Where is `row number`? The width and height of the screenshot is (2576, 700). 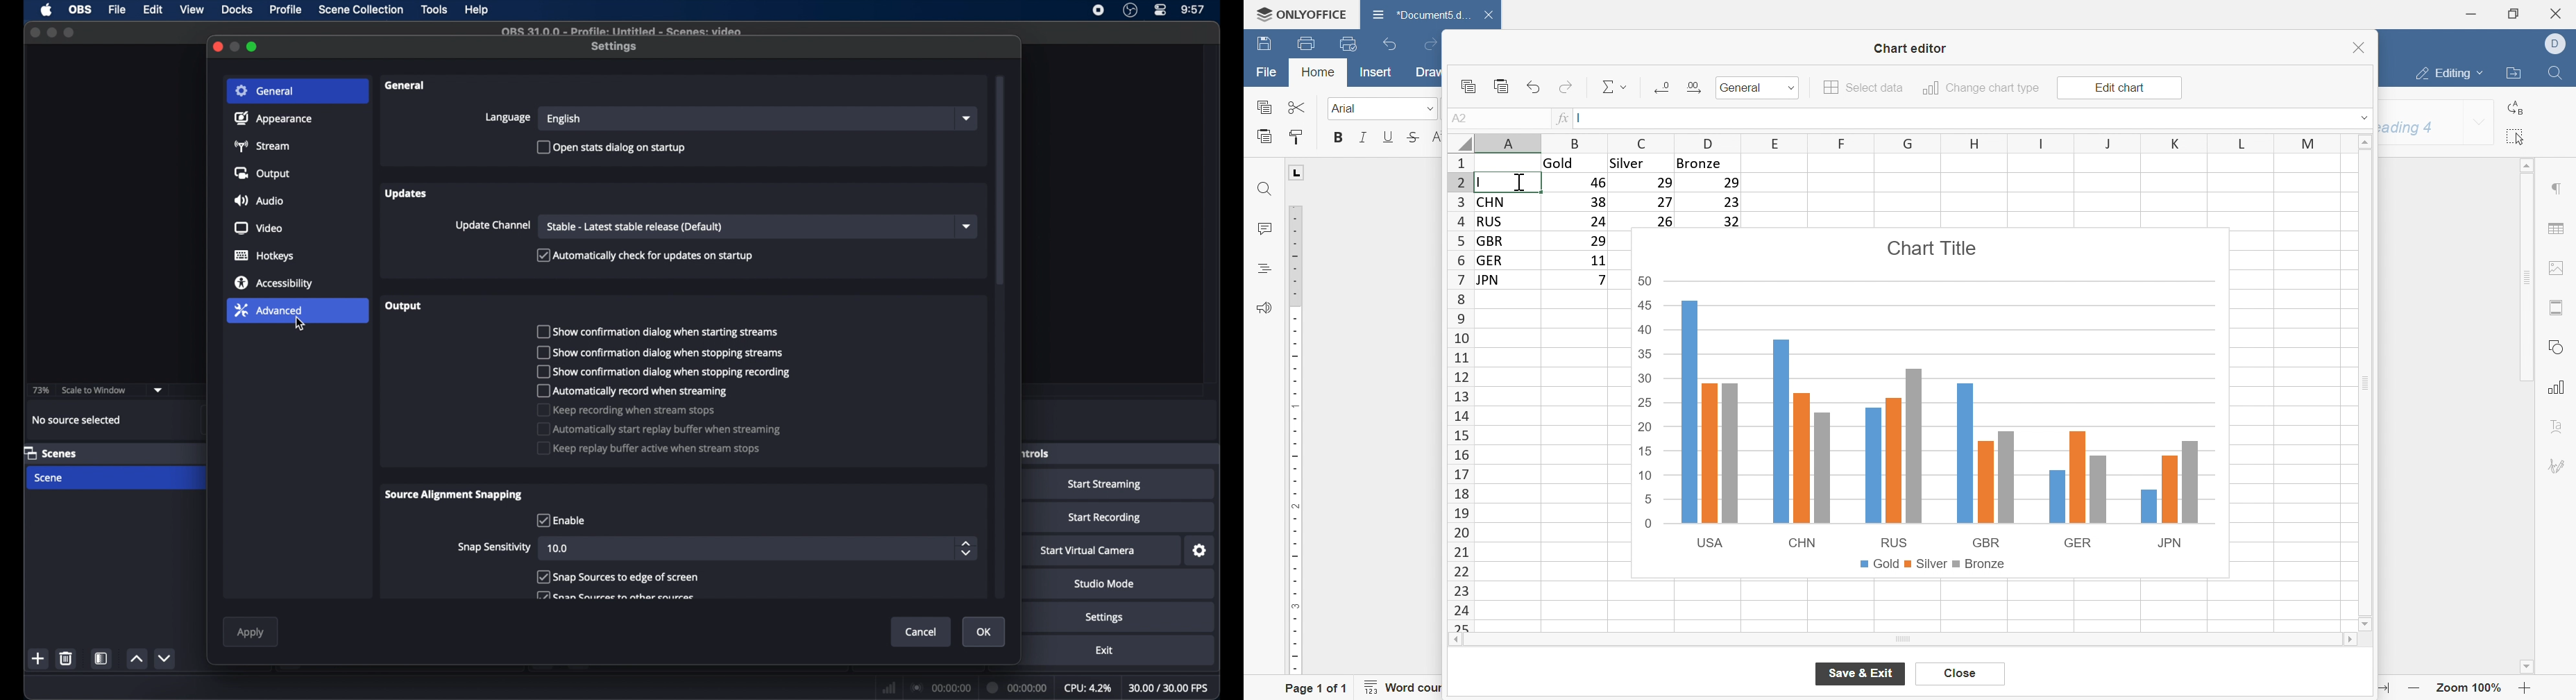
row number is located at coordinates (1459, 392).